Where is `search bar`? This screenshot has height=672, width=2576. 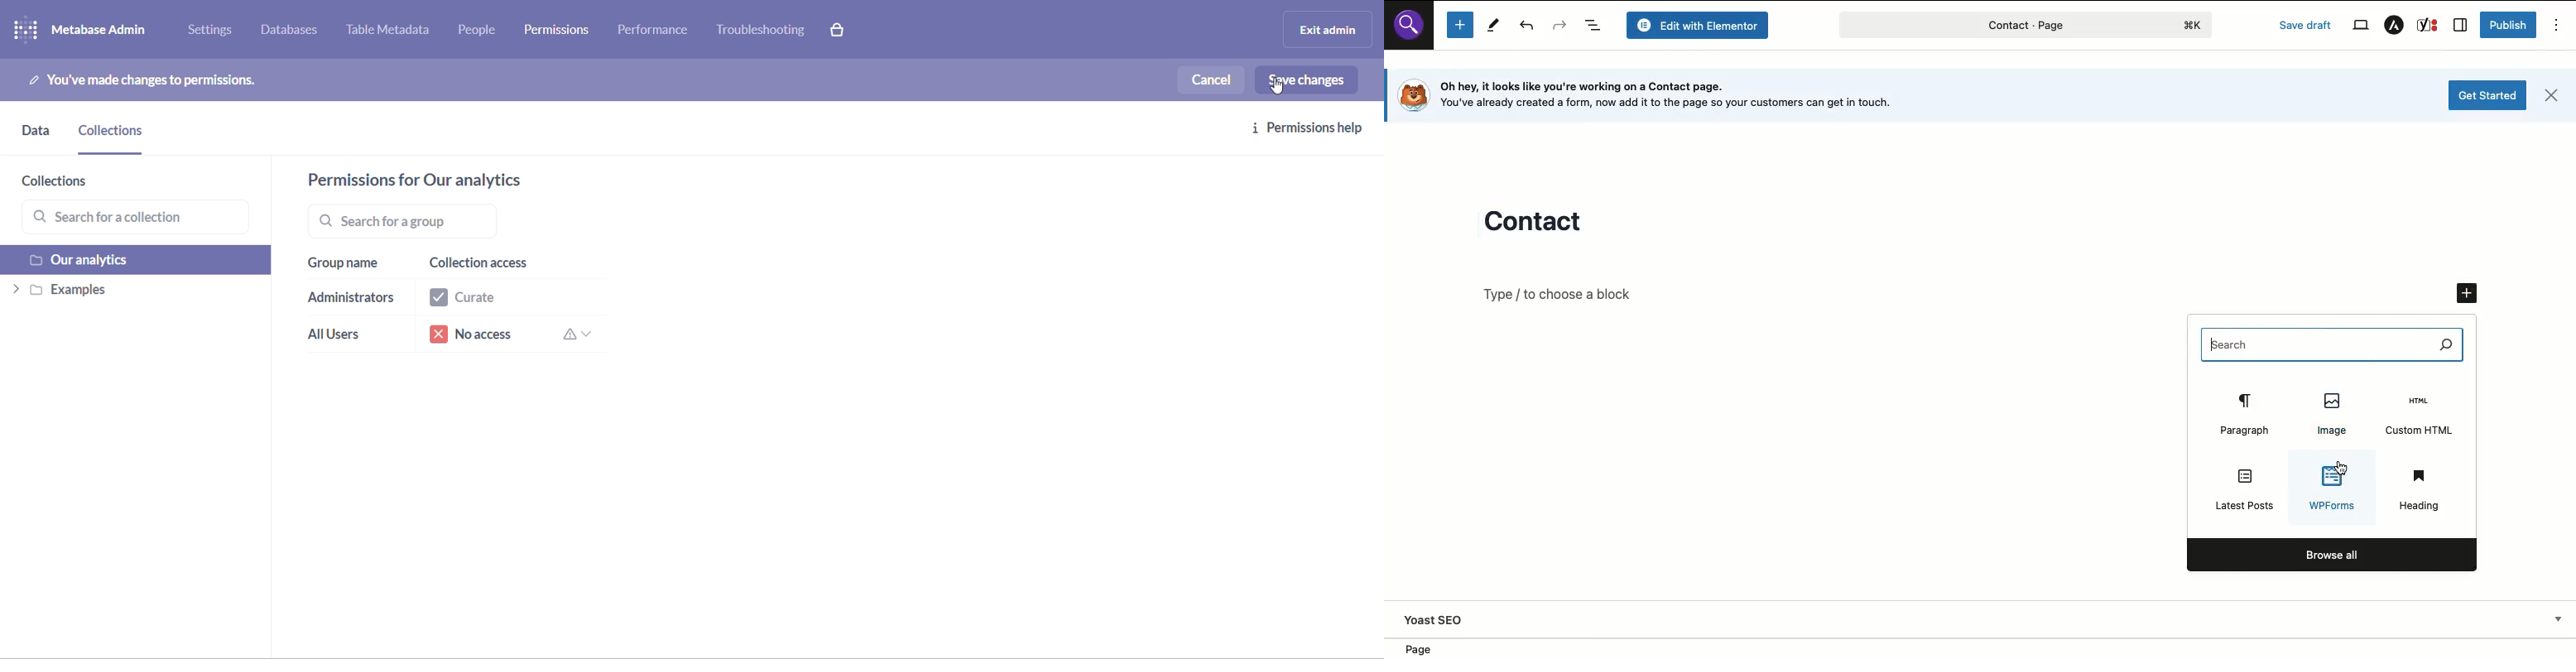
search bar is located at coordinates (137, 217).